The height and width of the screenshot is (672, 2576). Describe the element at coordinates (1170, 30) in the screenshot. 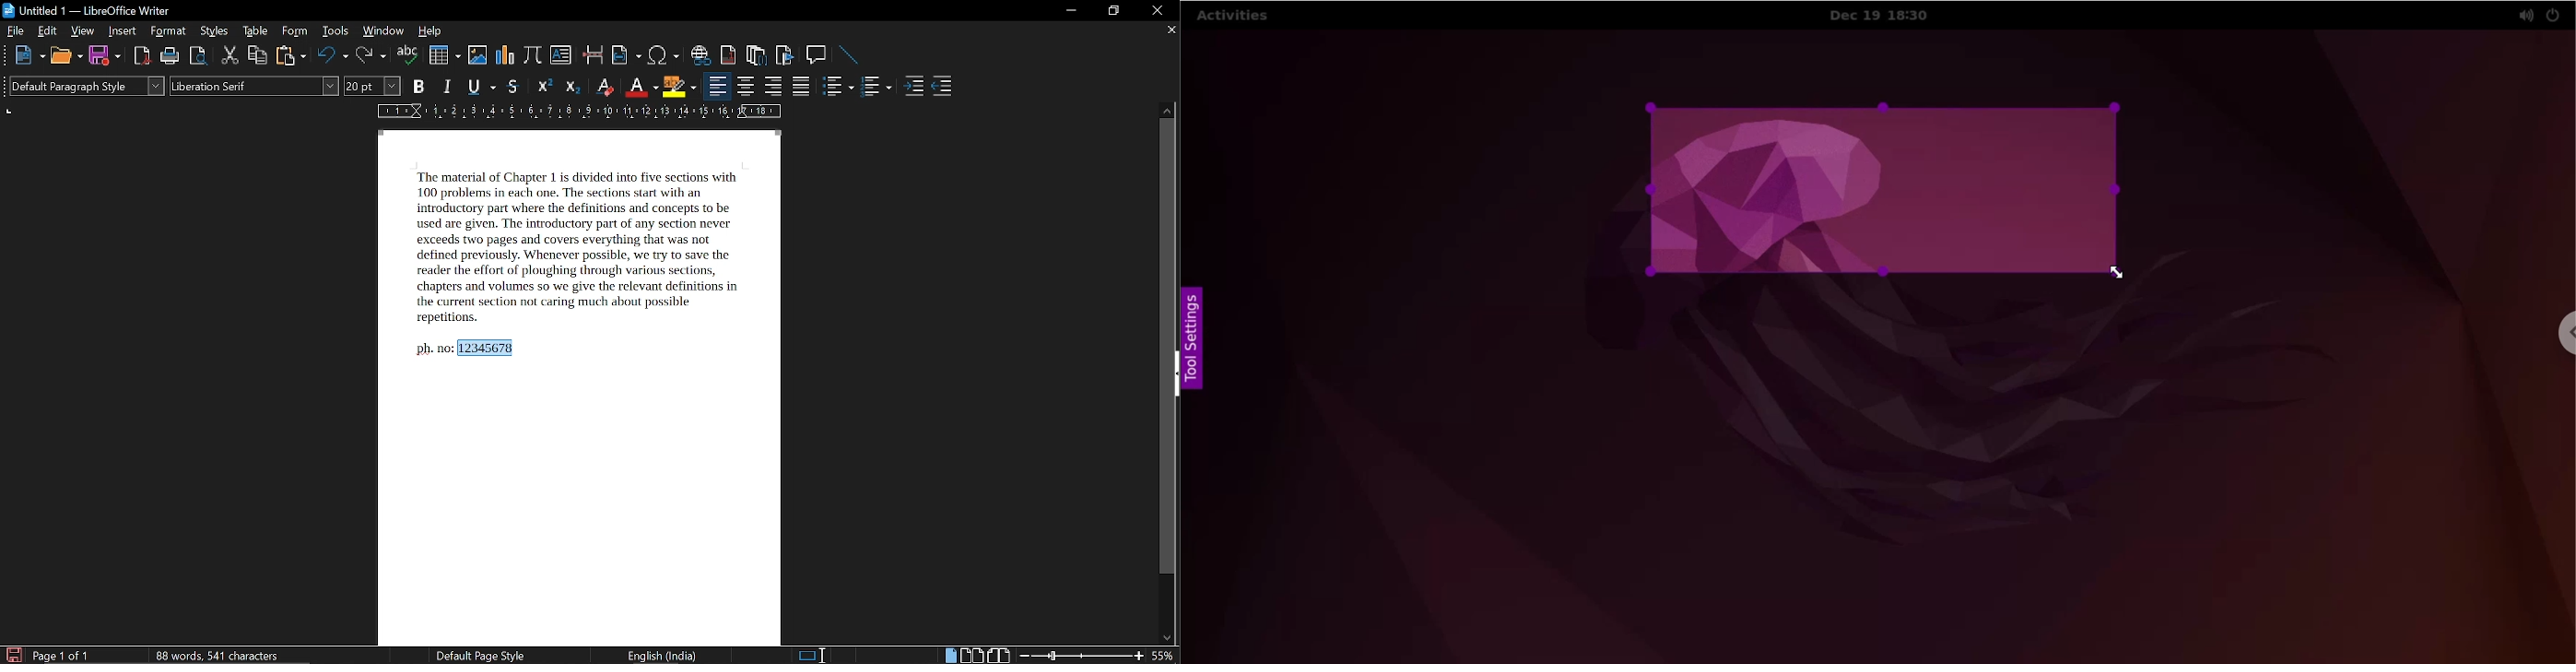

I see `close current tab` at that location.